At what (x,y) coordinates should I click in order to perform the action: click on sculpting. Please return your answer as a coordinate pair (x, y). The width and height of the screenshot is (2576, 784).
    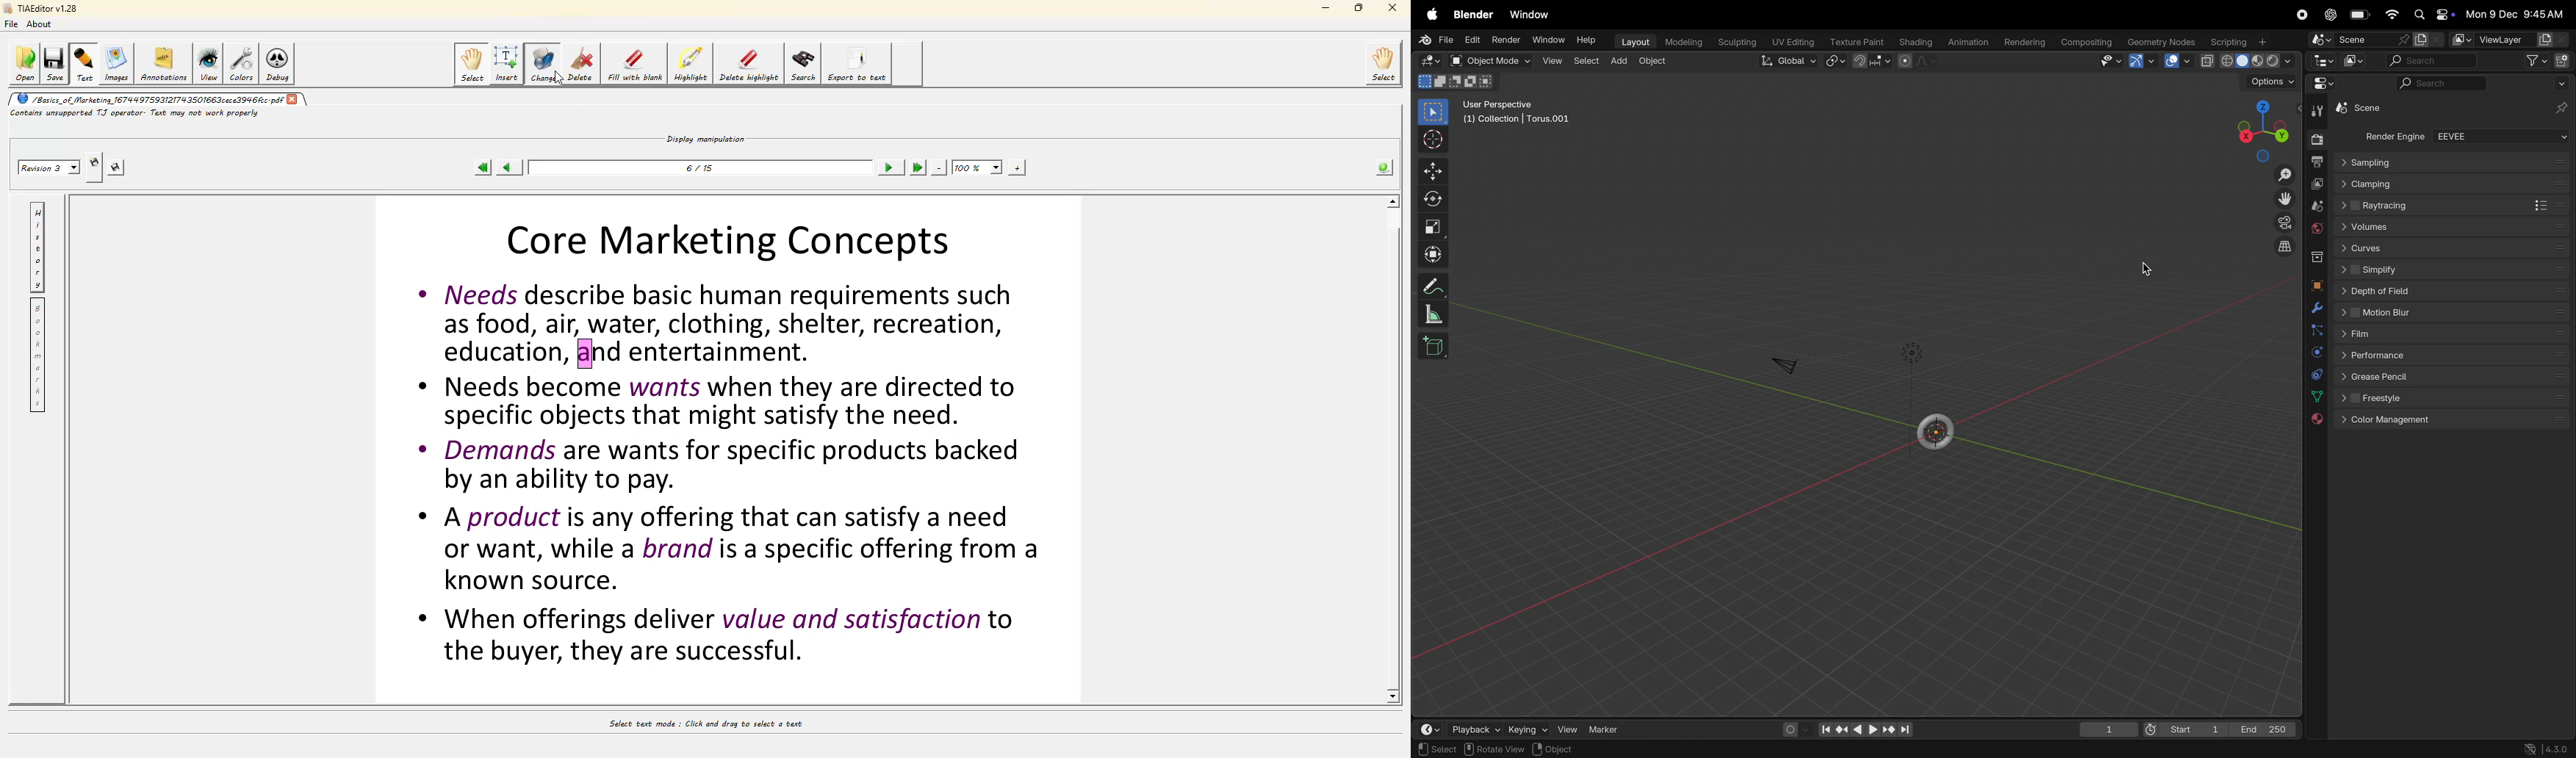
    Looking at the image, I should click on (1735, 40).